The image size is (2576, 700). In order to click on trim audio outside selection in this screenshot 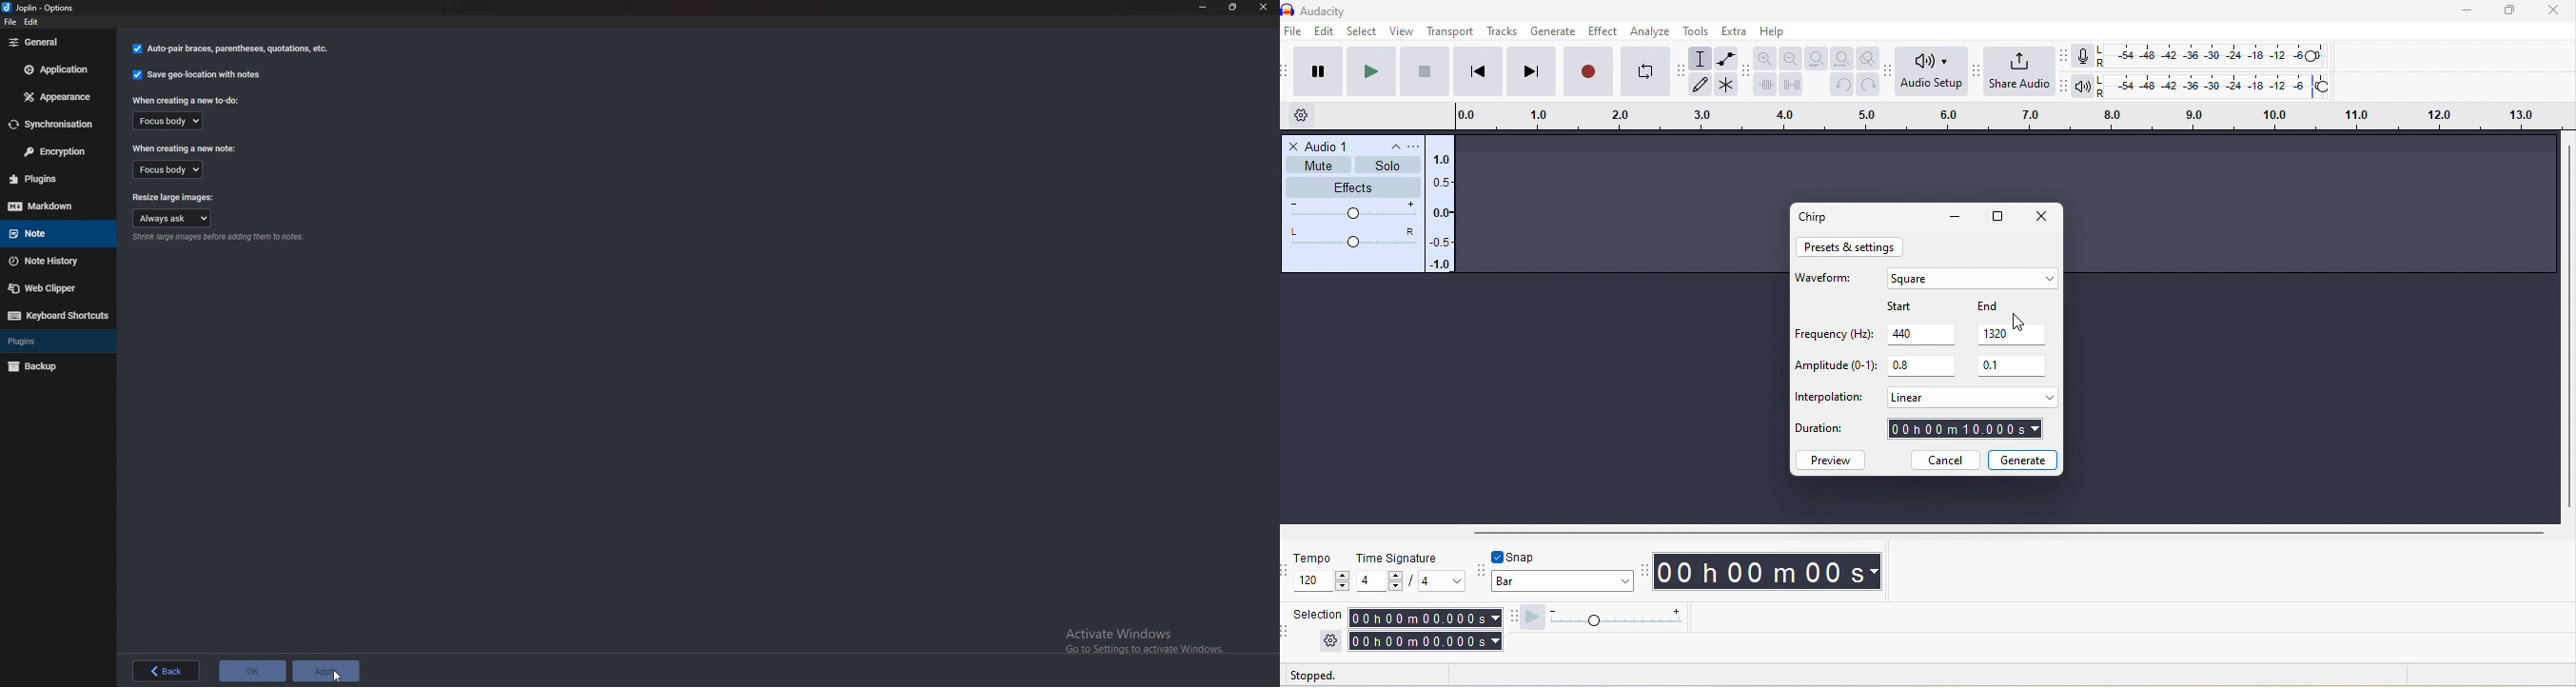, I will do `click(1765, 84)`.